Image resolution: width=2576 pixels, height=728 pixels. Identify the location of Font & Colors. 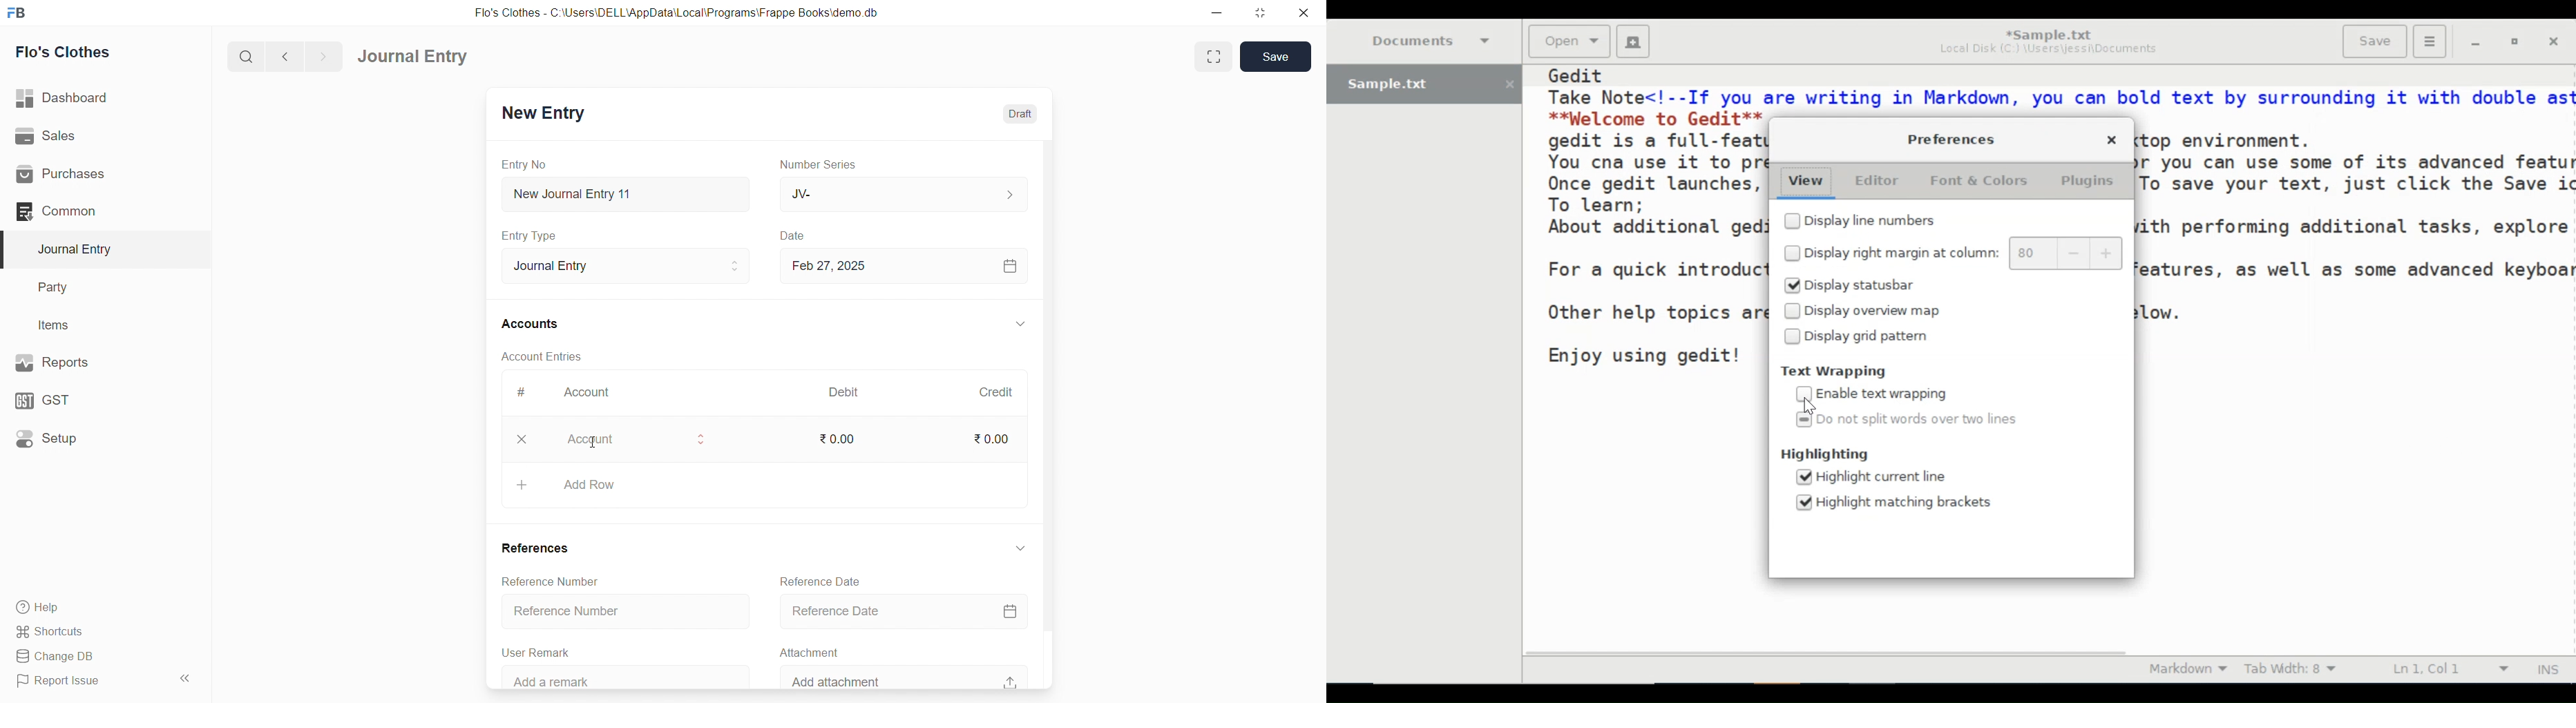
(1977, 182).